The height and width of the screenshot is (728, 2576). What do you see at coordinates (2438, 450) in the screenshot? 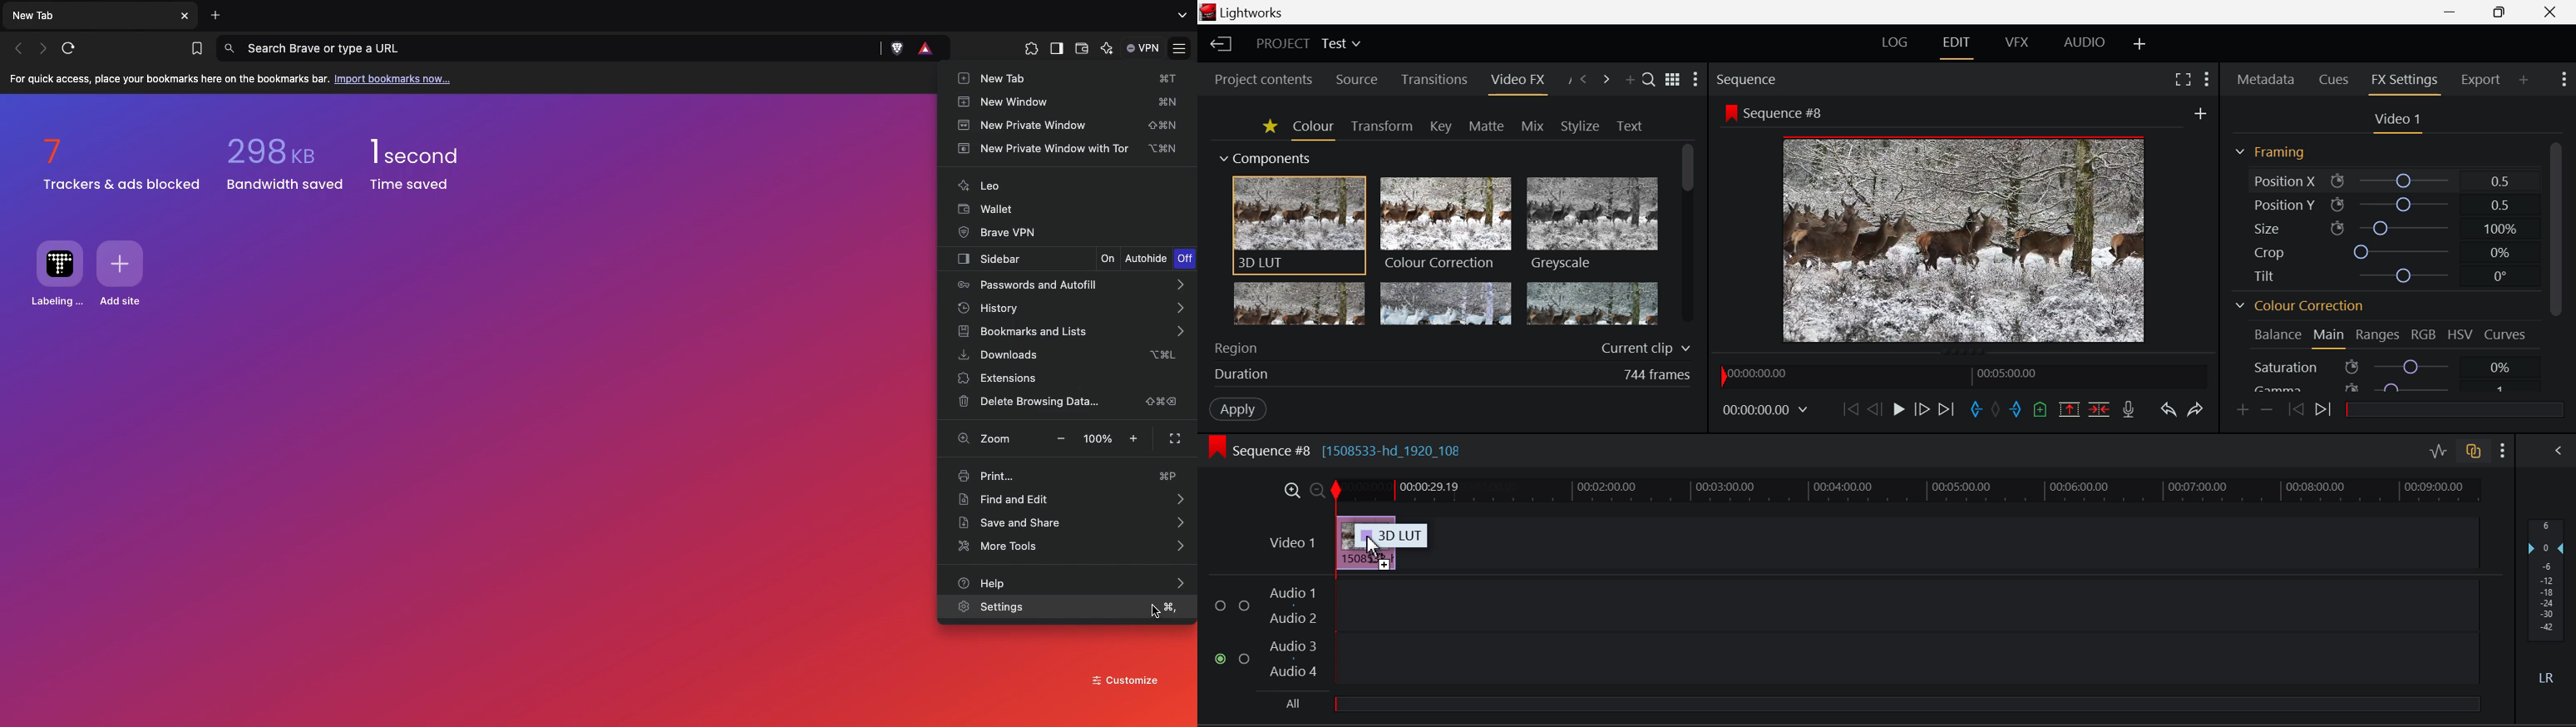
I see `Toggle audio levels editing` at bounding box center [2438, 450].